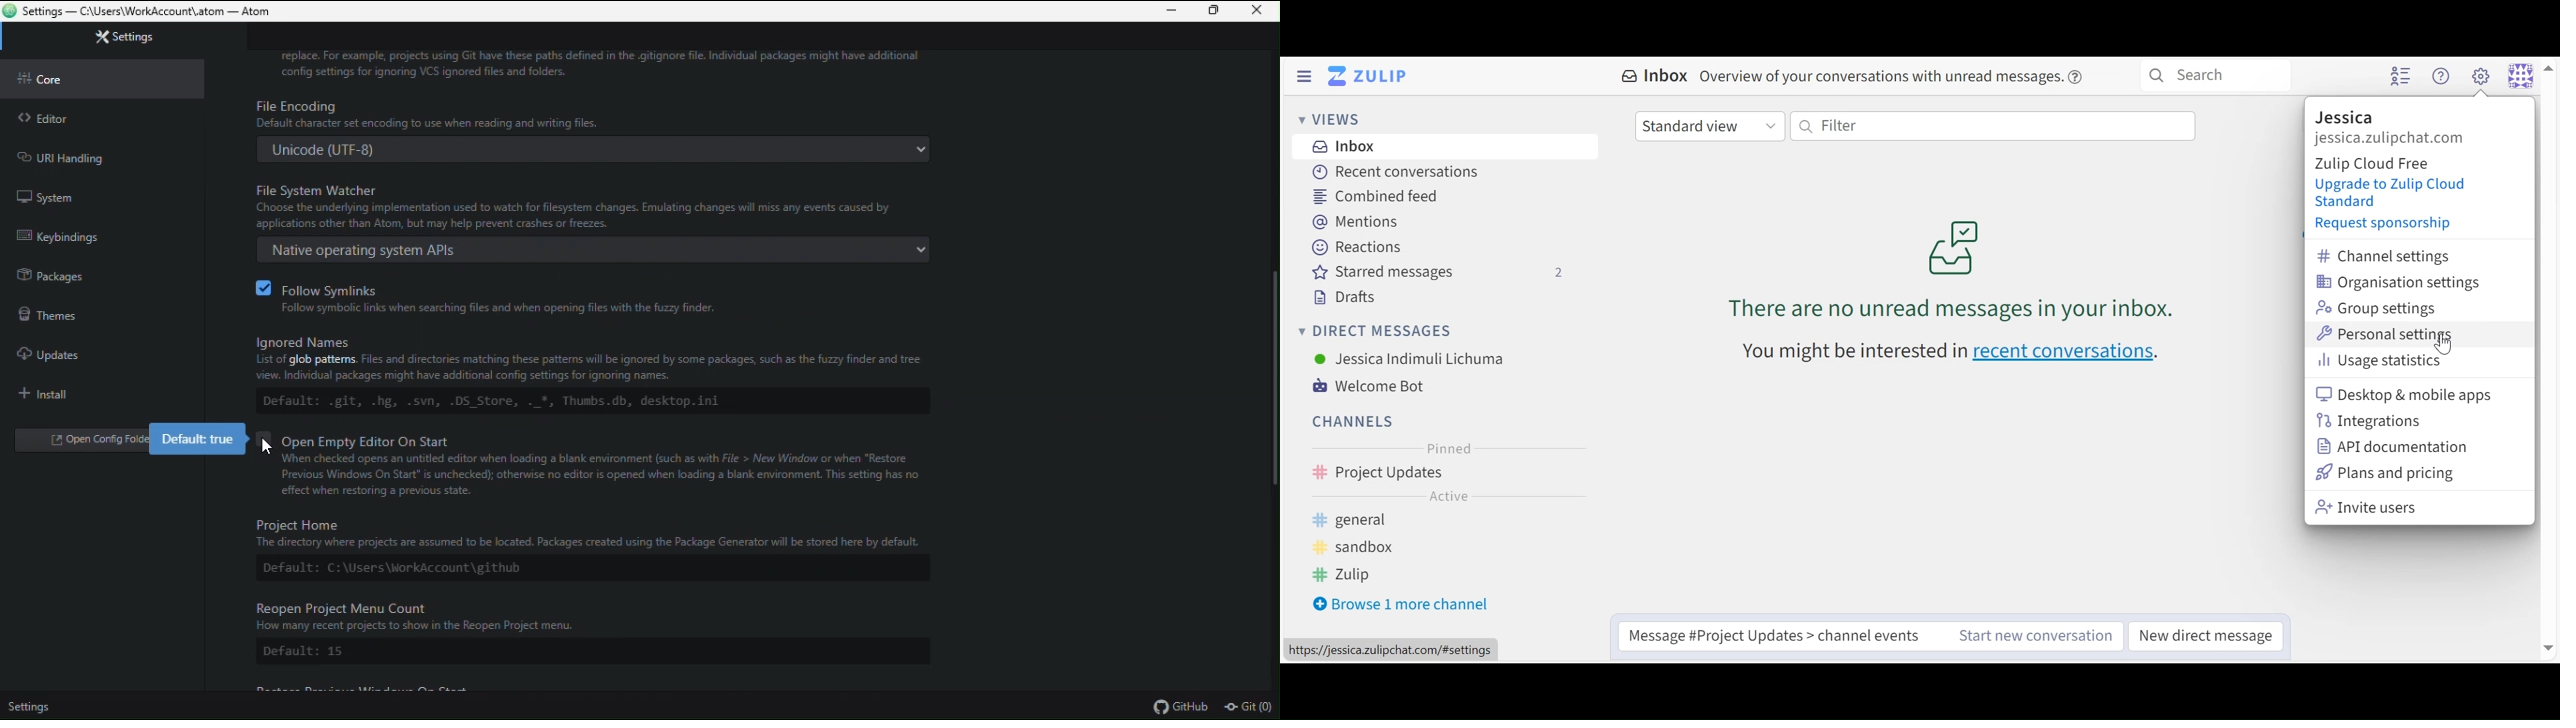  I want to click on scroll bar, so click(1271, 376).